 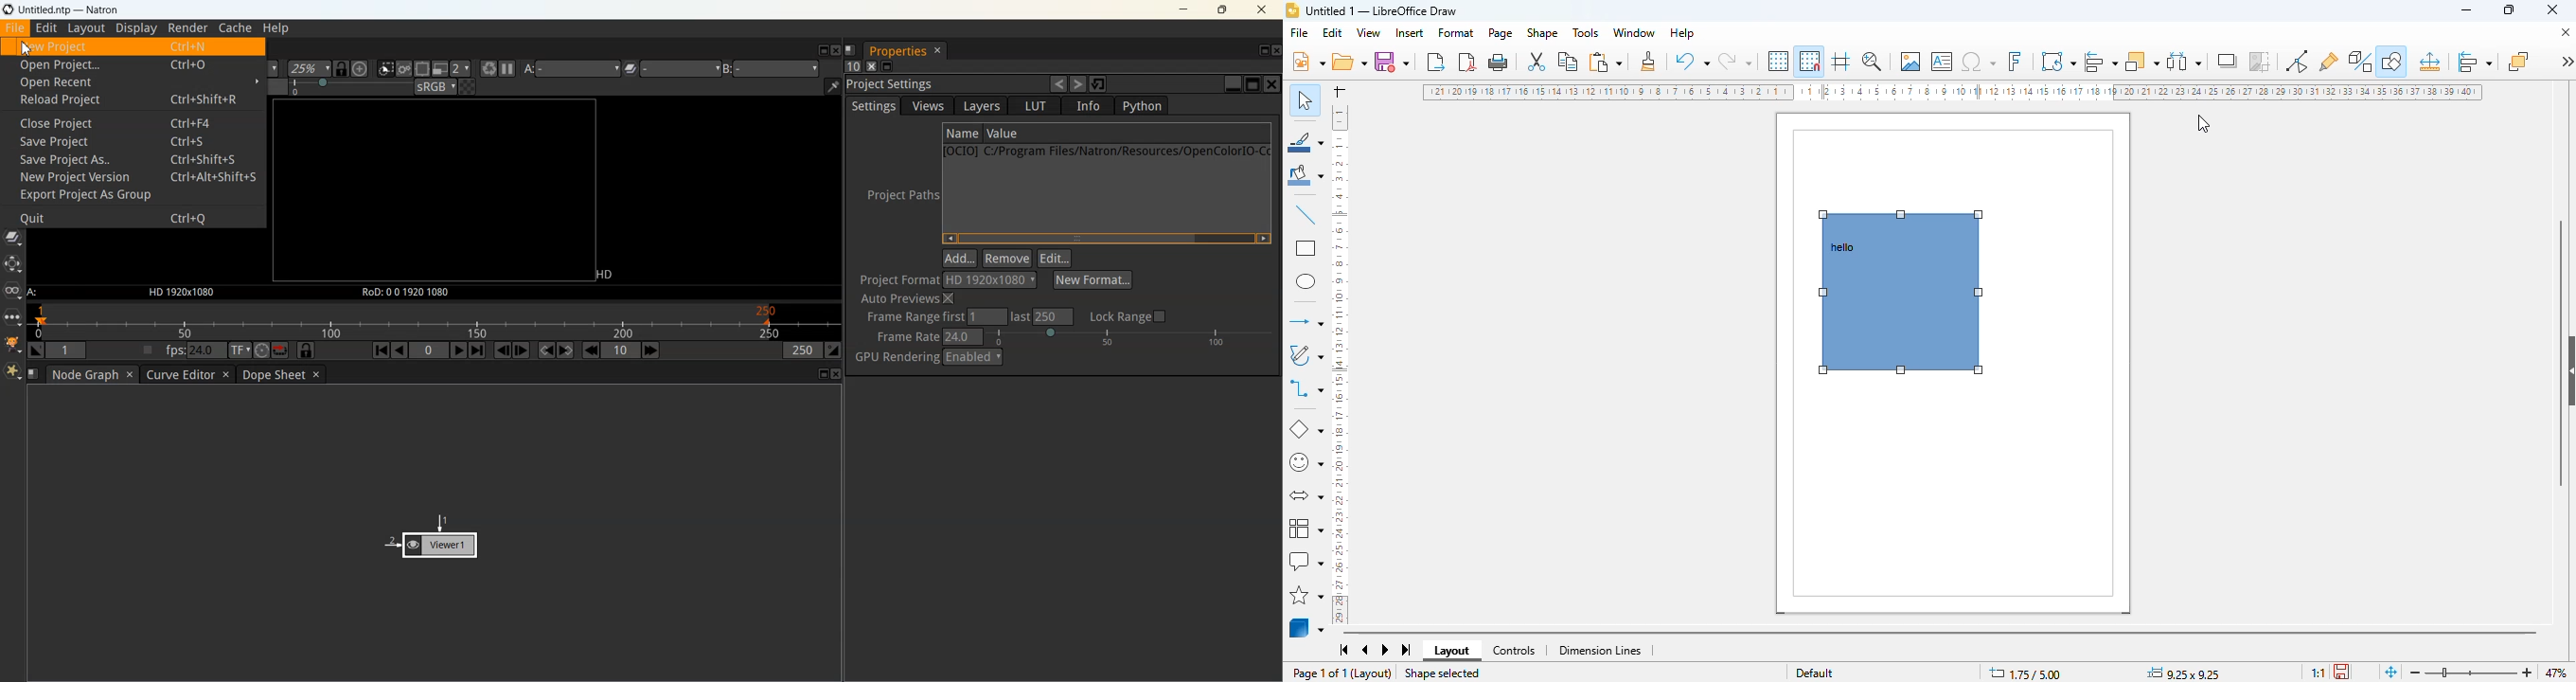 What do you see at coordinates (130, 374) in the screenshot?
I see `Close node graph` at bounding box center [130, 374].